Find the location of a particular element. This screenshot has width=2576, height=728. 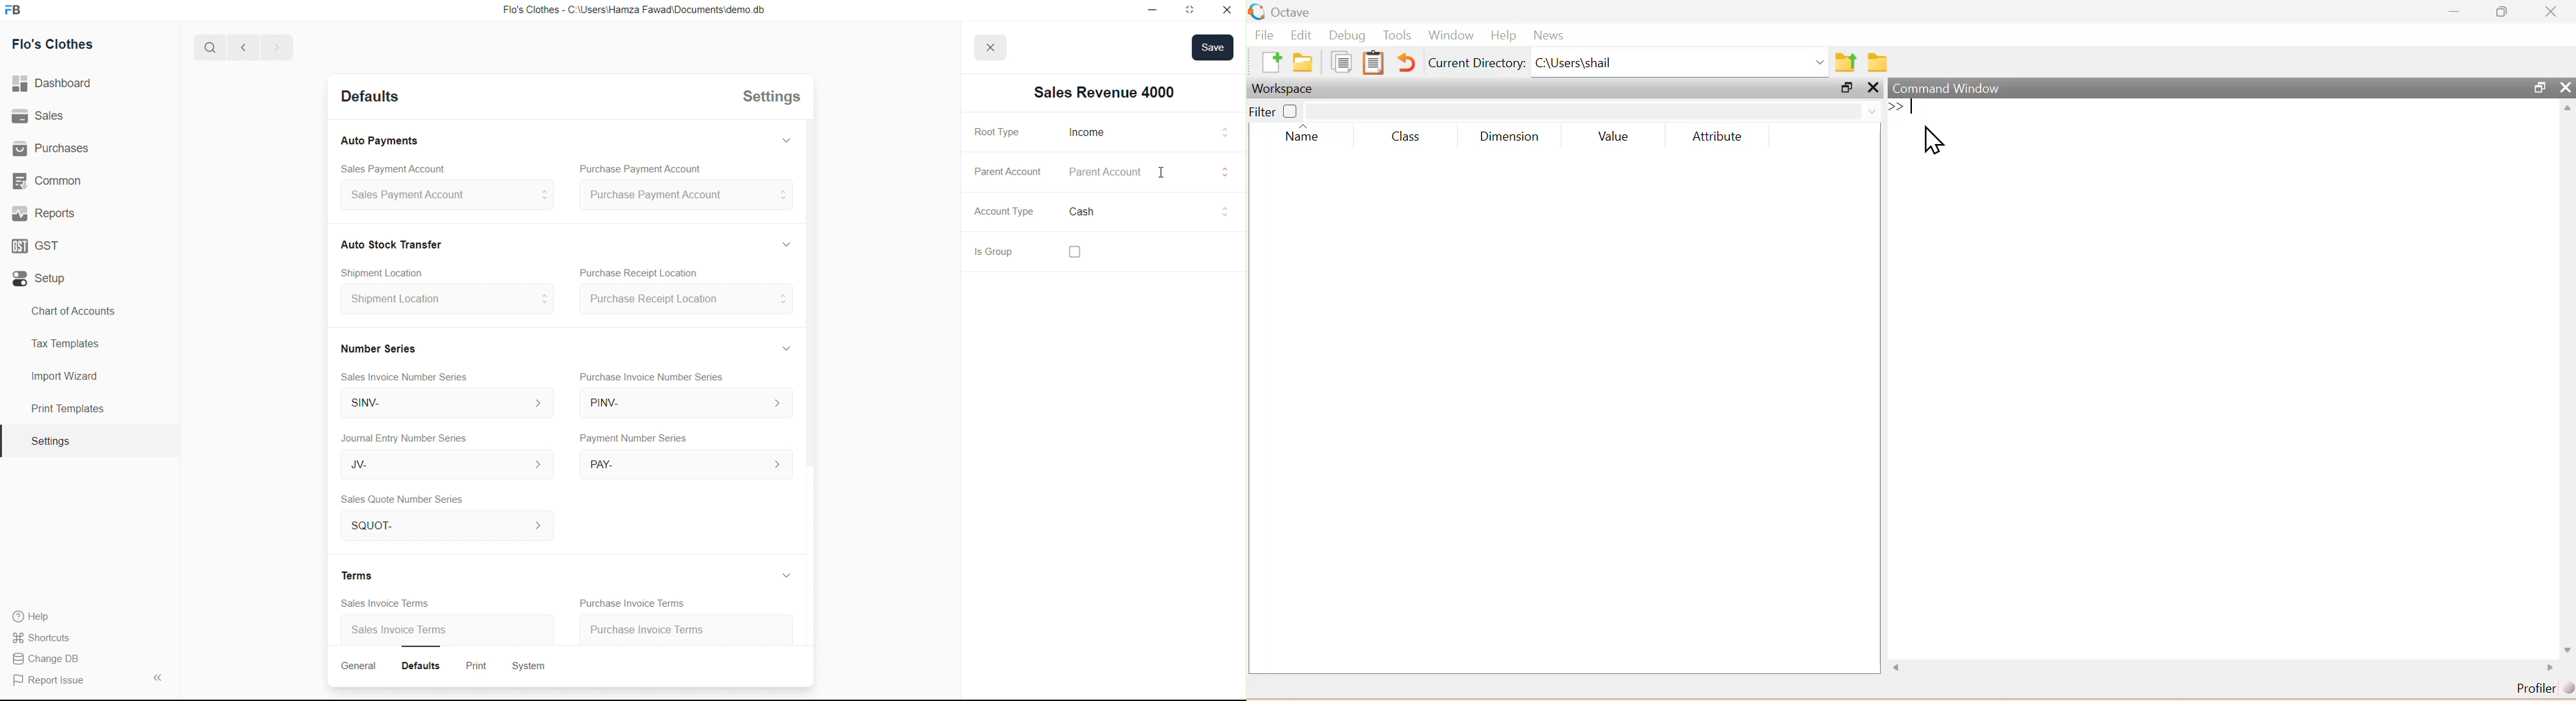

INew Account 03] is located at coordinates (1105, 92).